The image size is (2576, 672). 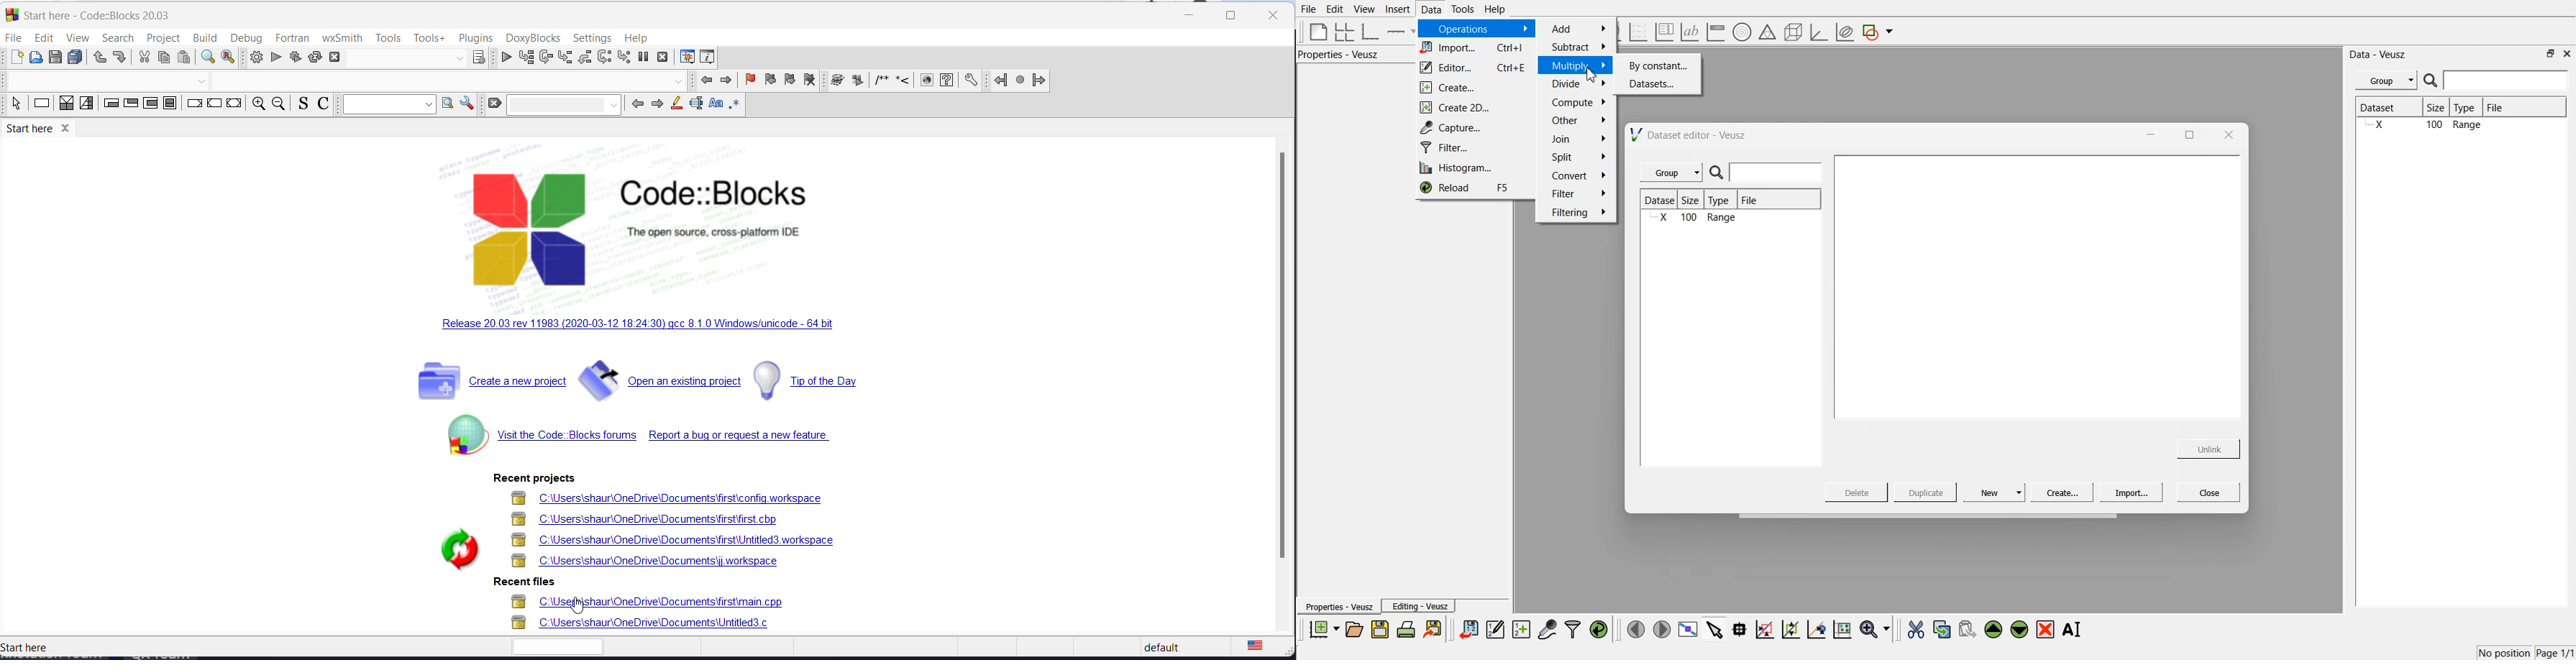 What do you see at coordinates (677, 531) in the screenshot?
I see `recent project` at bounding box center [677, 531].